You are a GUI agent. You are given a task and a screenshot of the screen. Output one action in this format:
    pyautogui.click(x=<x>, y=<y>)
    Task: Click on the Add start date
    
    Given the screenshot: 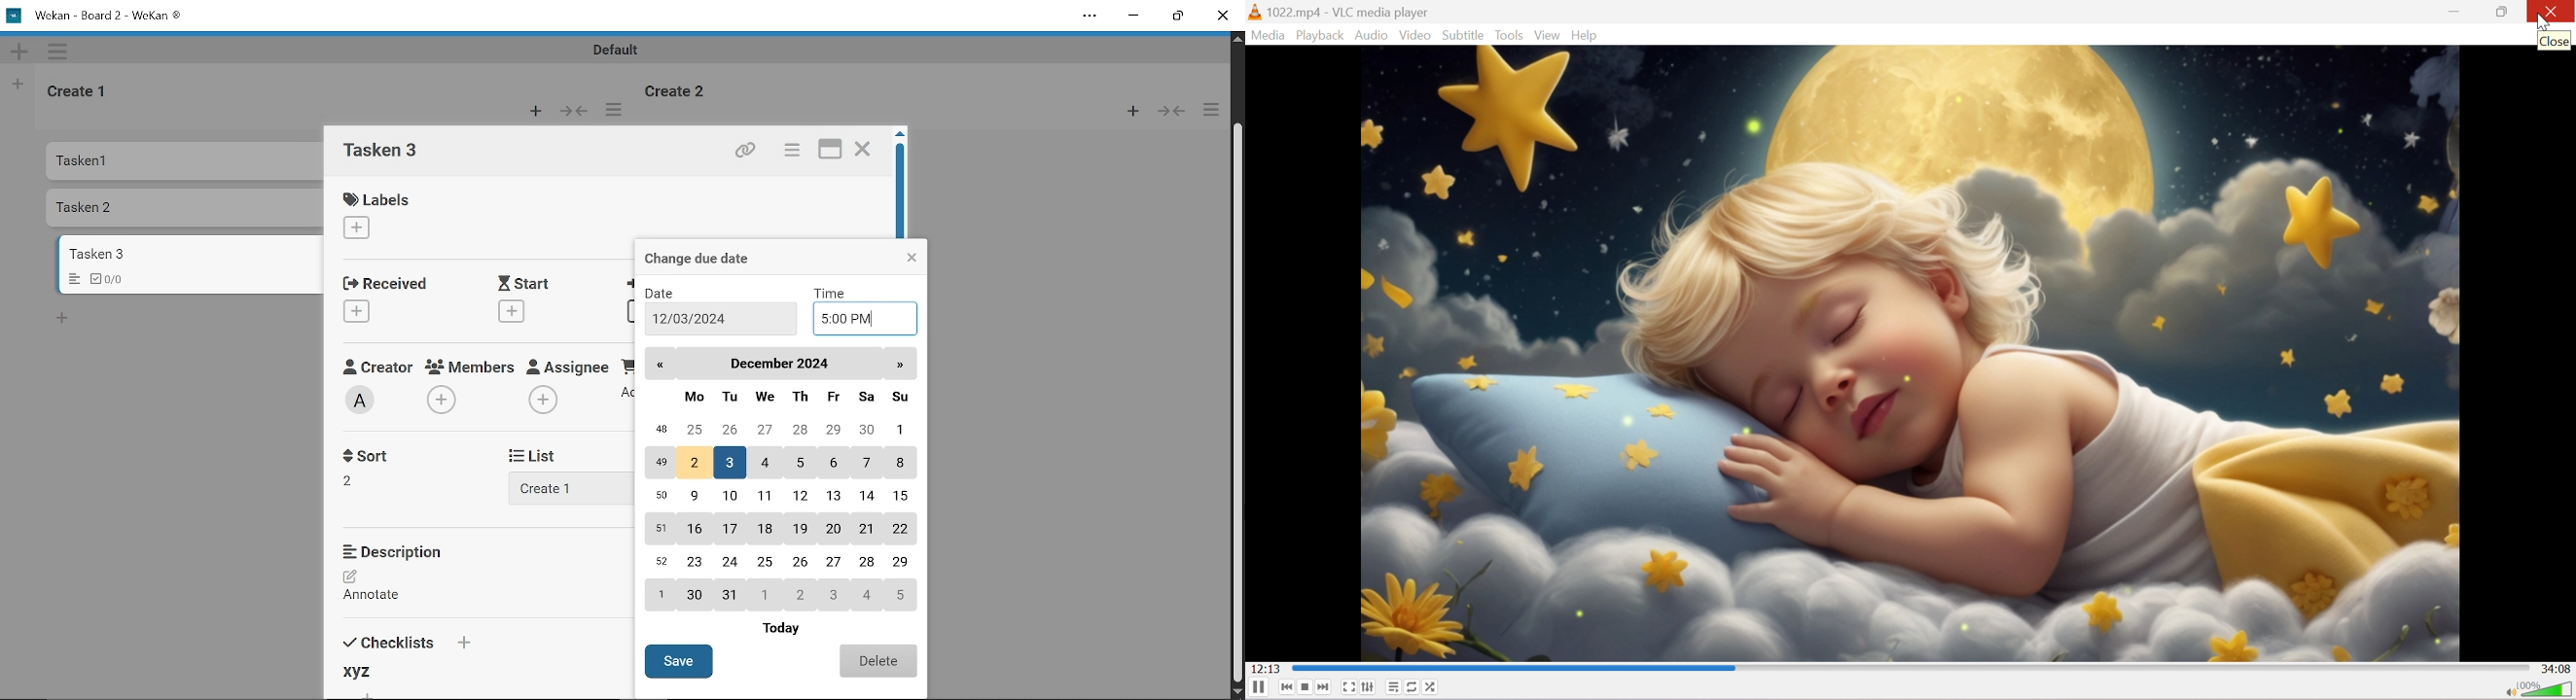 What is the action you would take?
    pyautogui.click(x=510, y=310)
    